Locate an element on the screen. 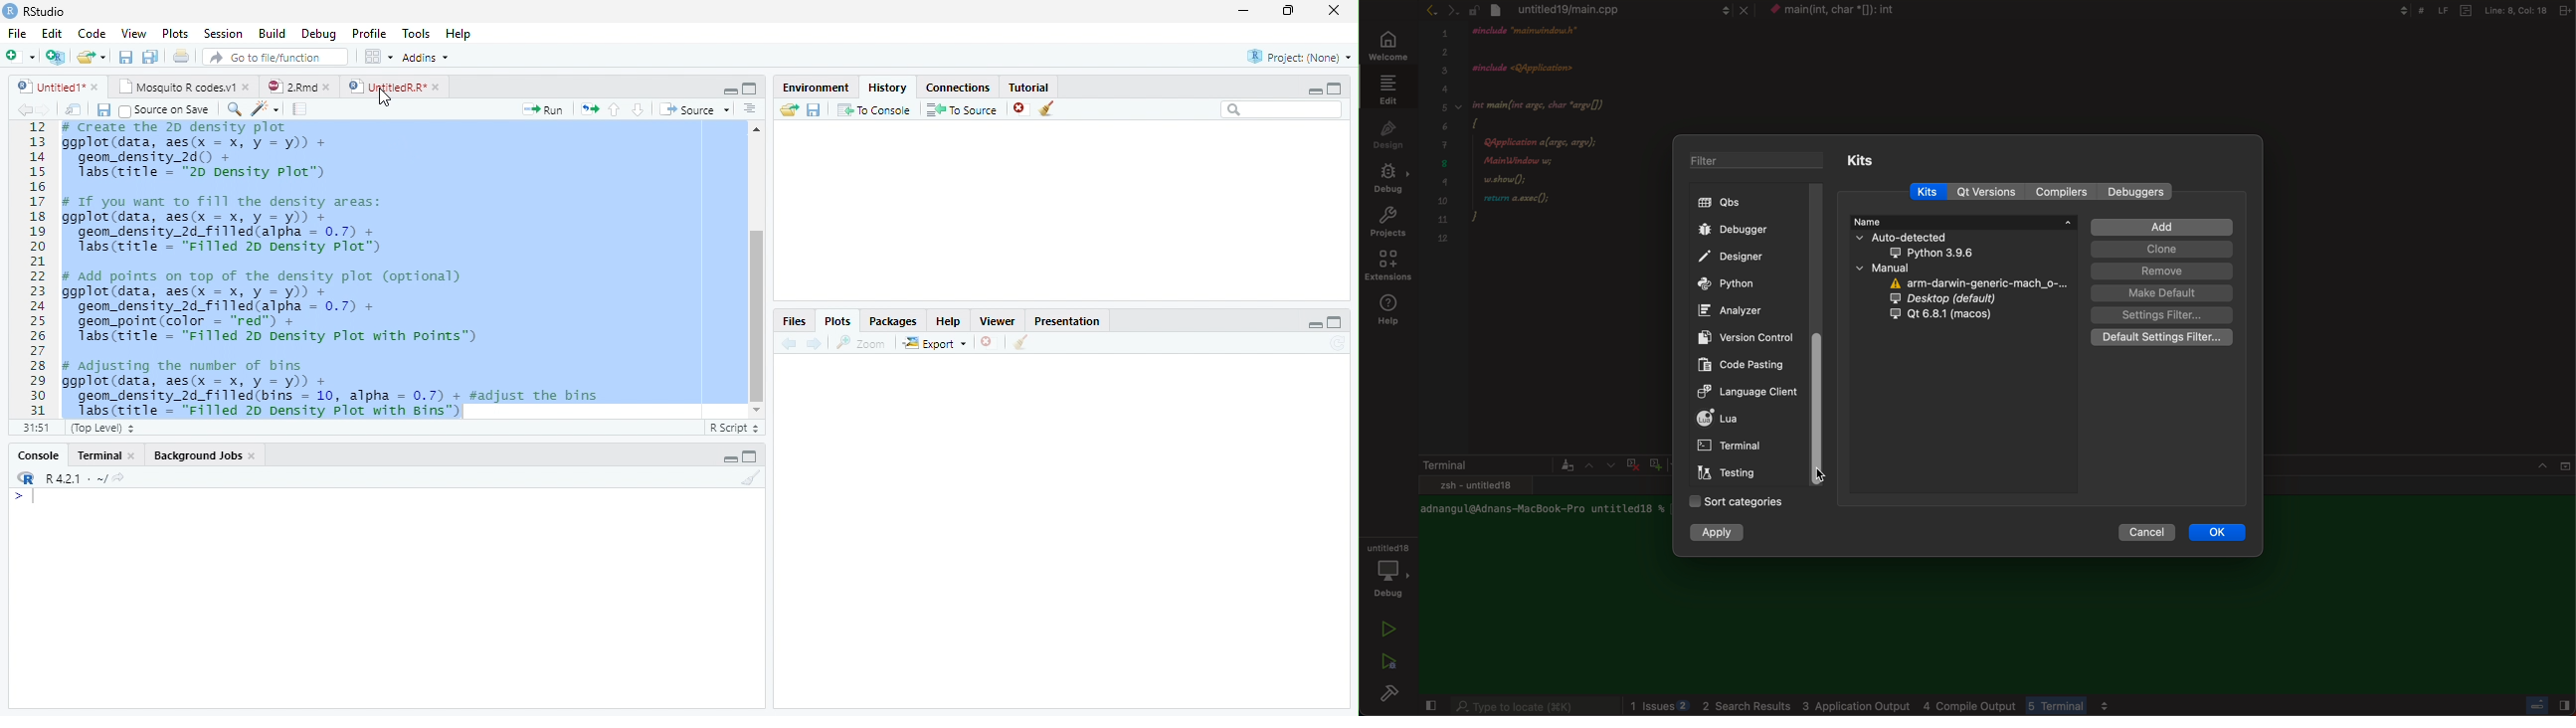 The height and width of the screenshot is (728, 2576). extensions is located at coordinates (1389, 268).